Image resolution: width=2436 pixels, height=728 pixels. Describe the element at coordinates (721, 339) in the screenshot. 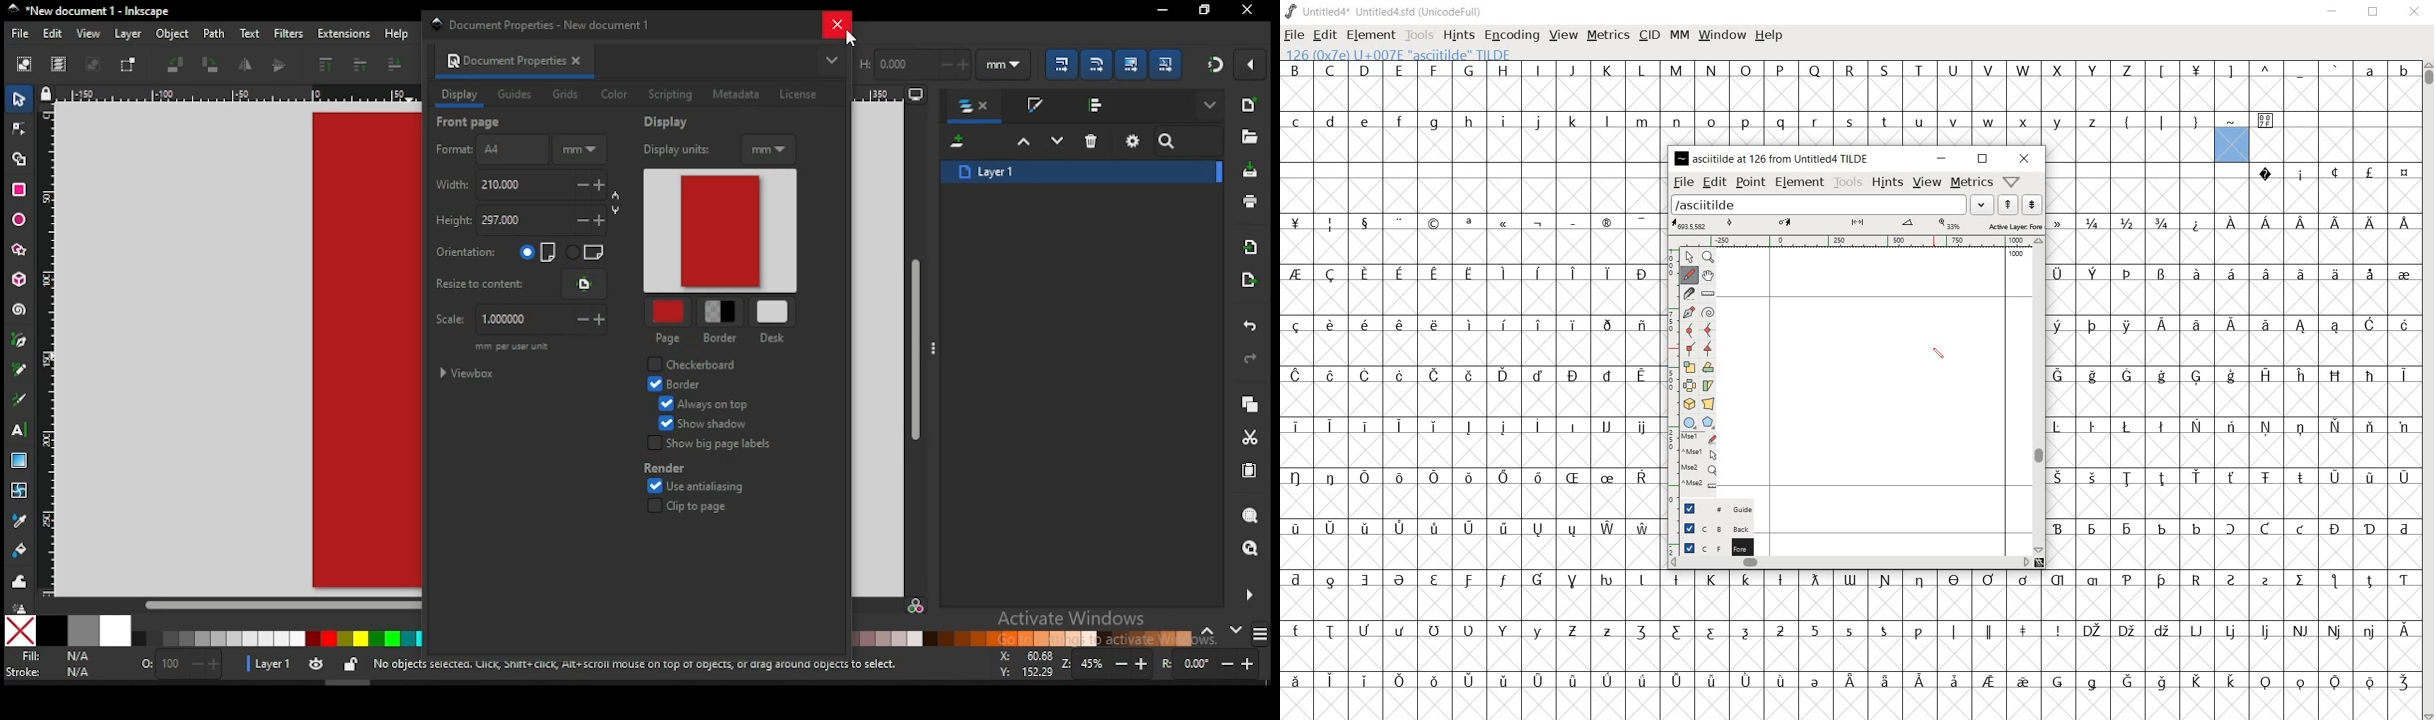

I see `border` at that location.